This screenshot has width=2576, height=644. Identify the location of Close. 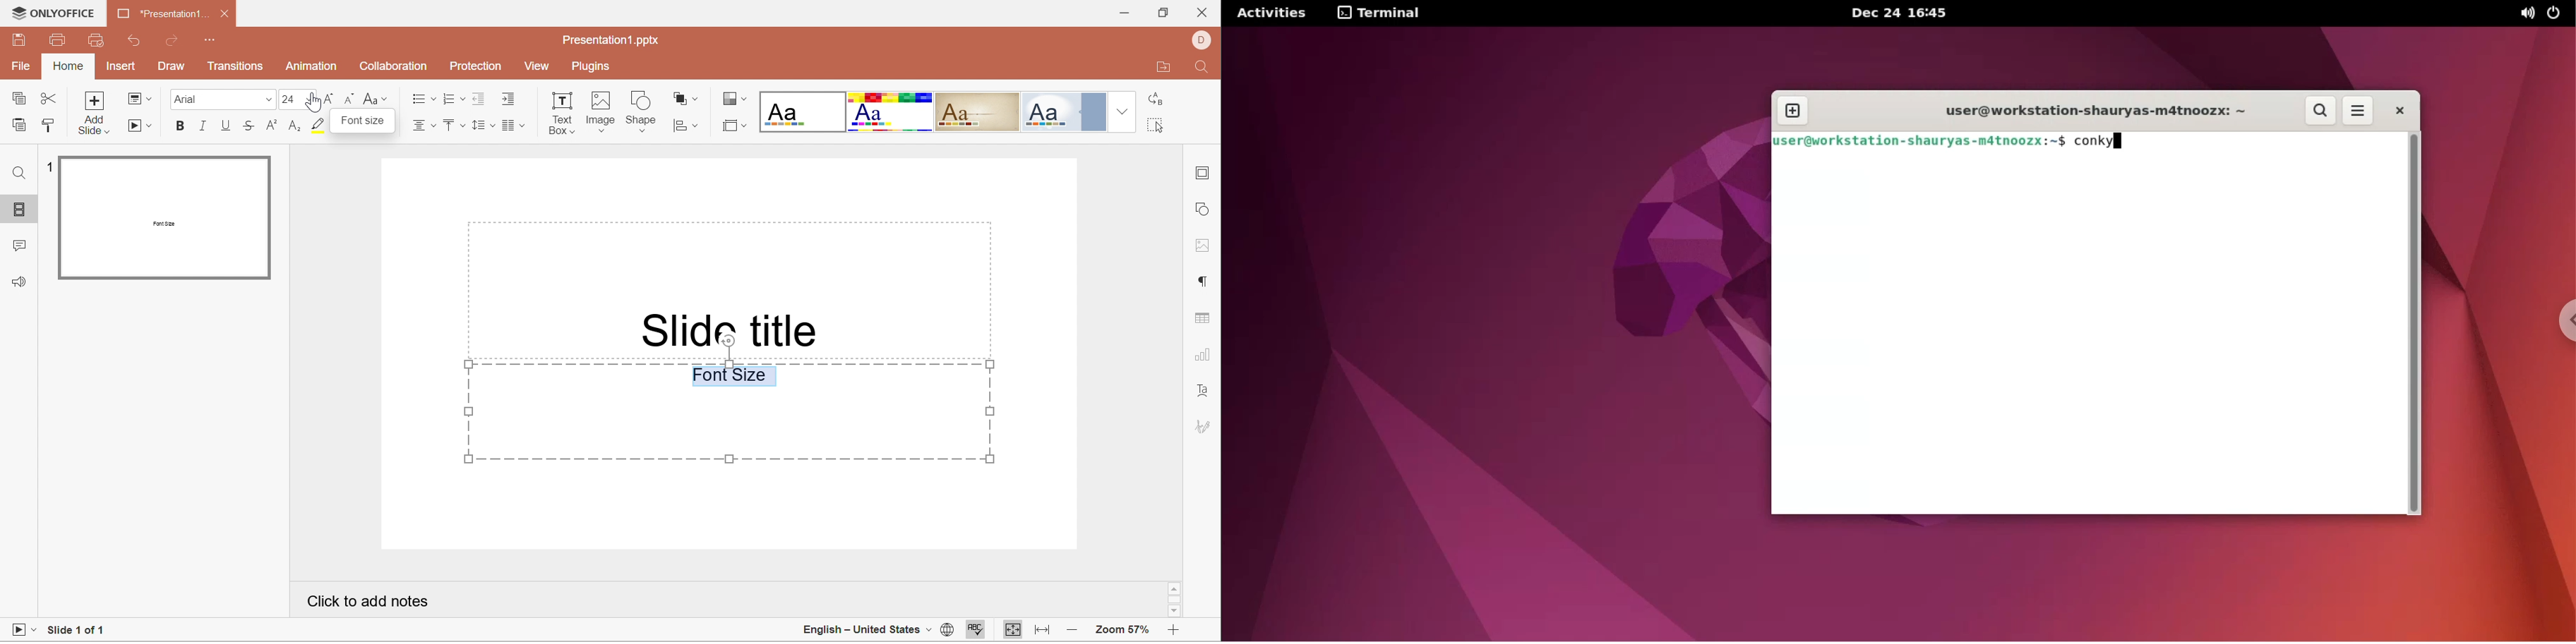
(1203, 14).